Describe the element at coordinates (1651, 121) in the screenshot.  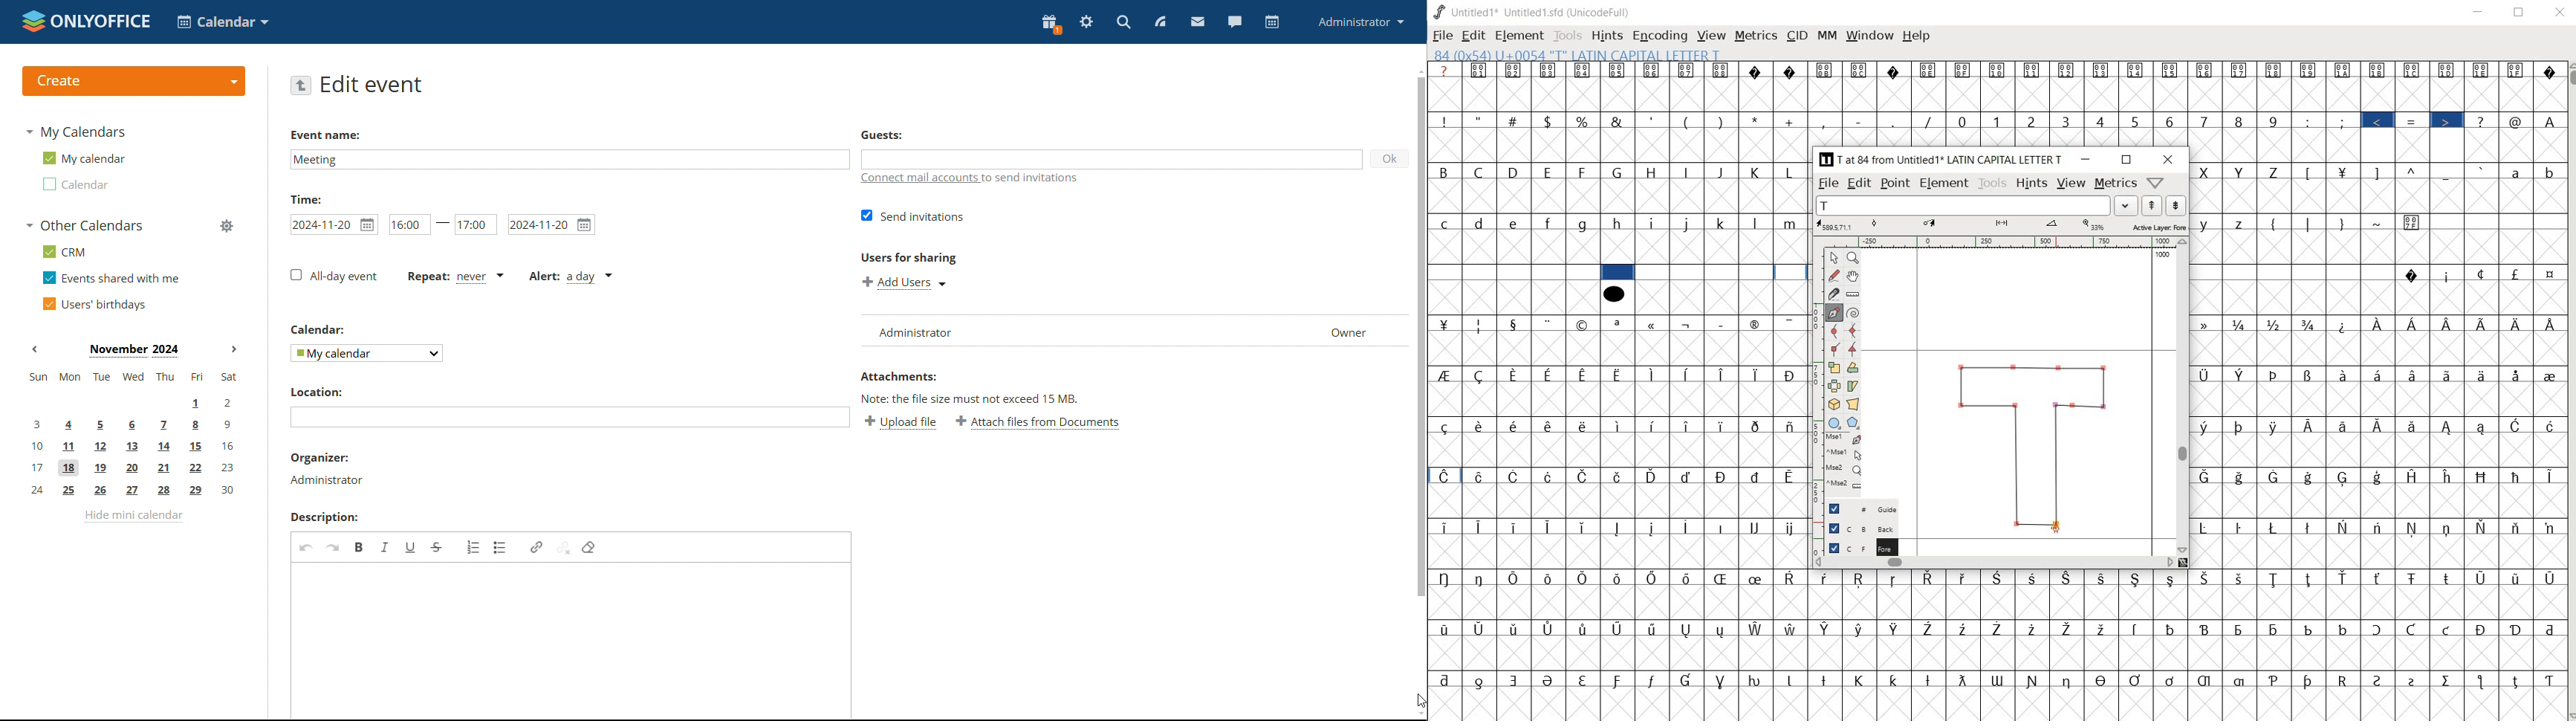
I see `'` at that location.